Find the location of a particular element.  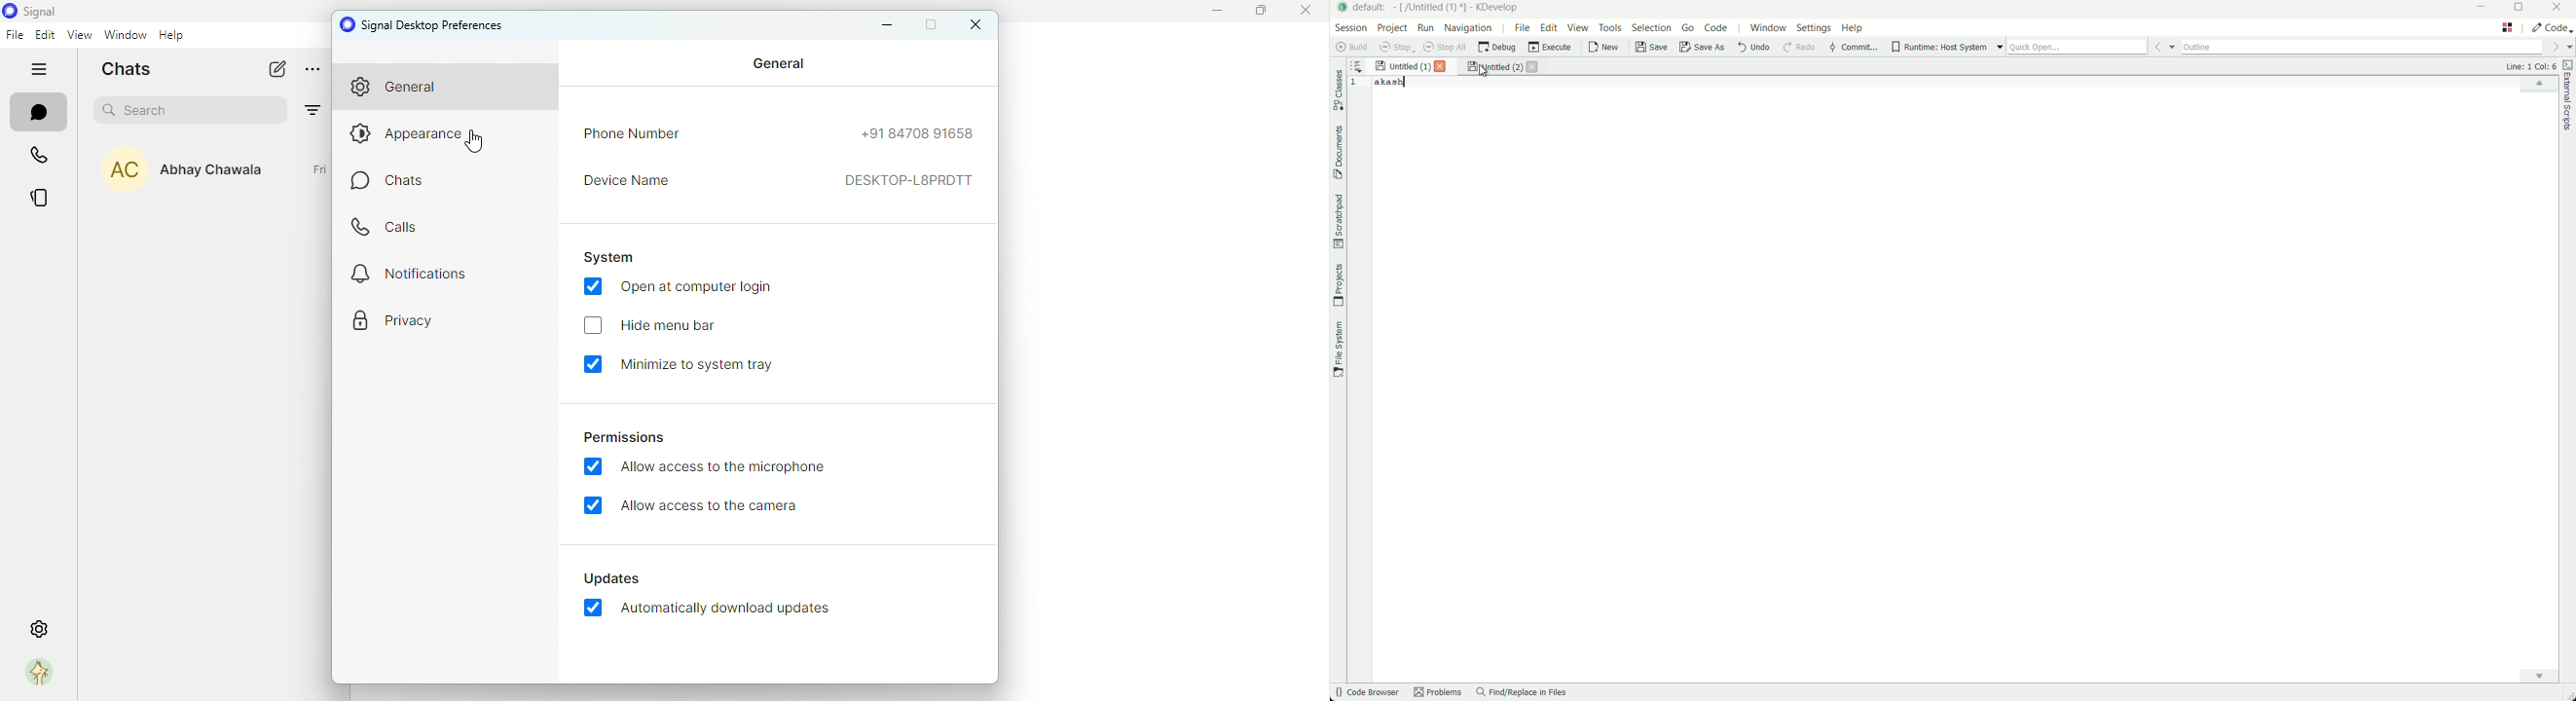

system is located at coordinates (619, 257).